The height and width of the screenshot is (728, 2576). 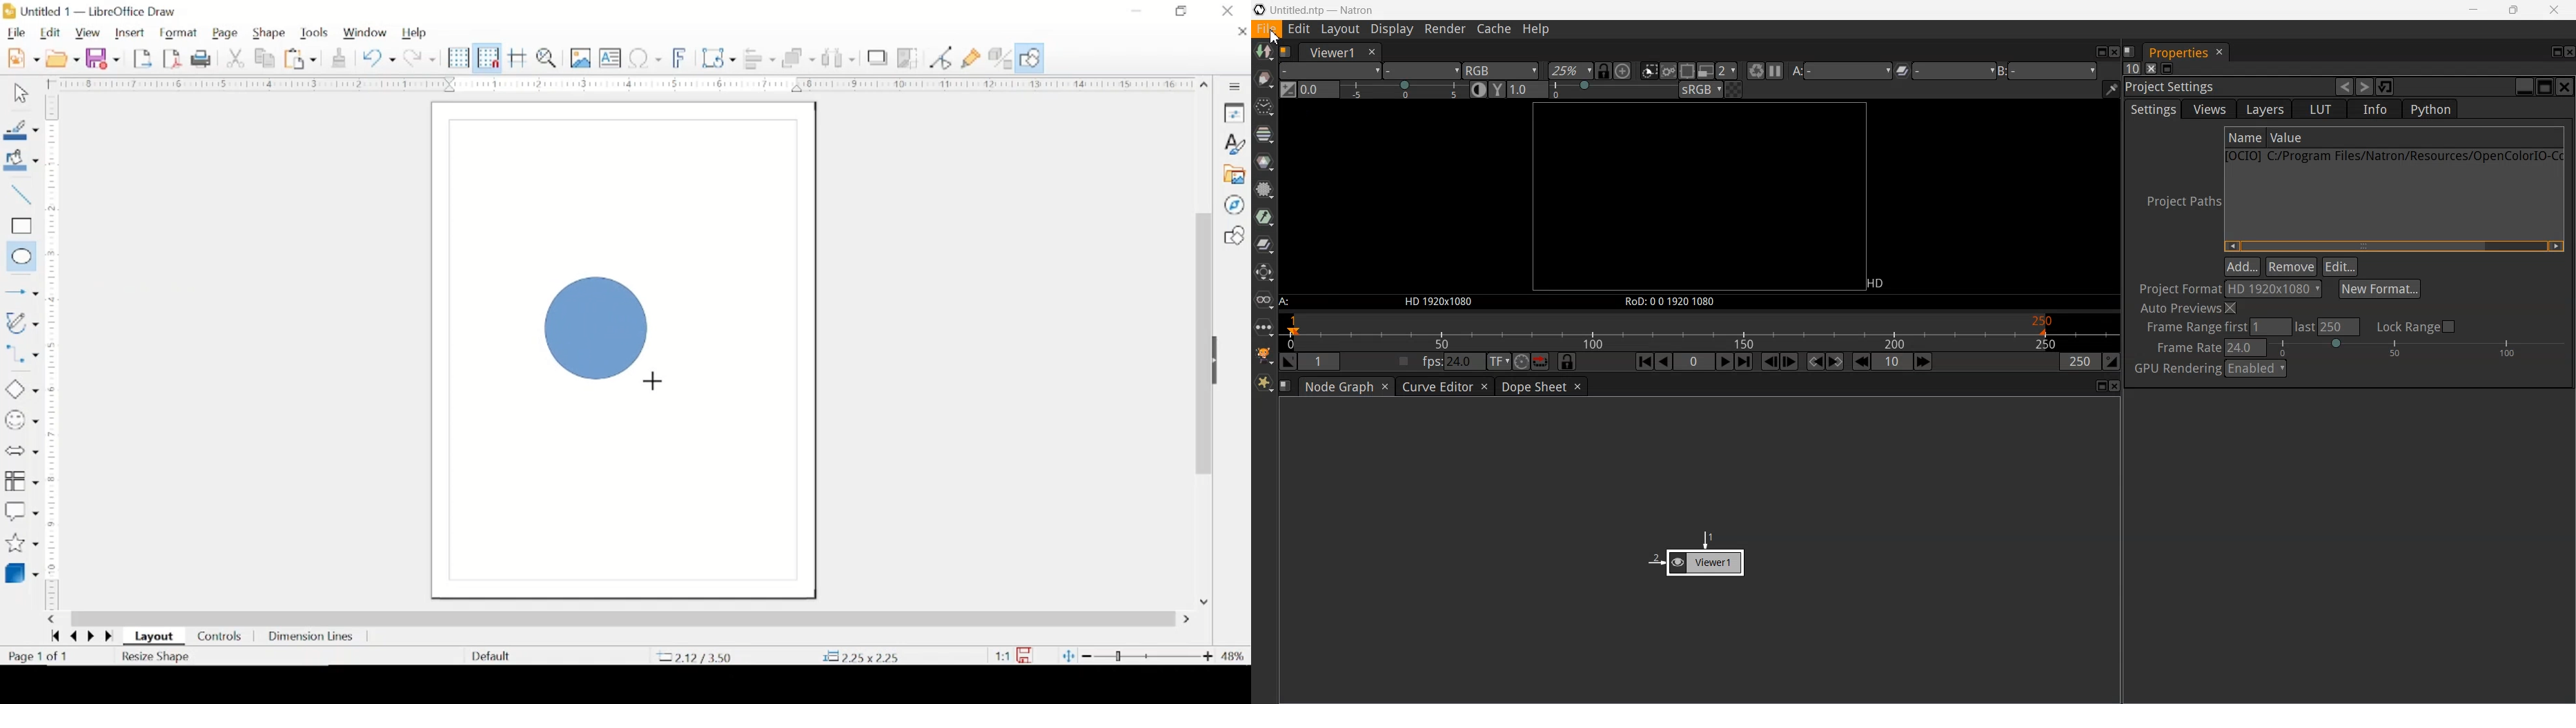 I want to click on scroll box, so click(x=624, y=618).